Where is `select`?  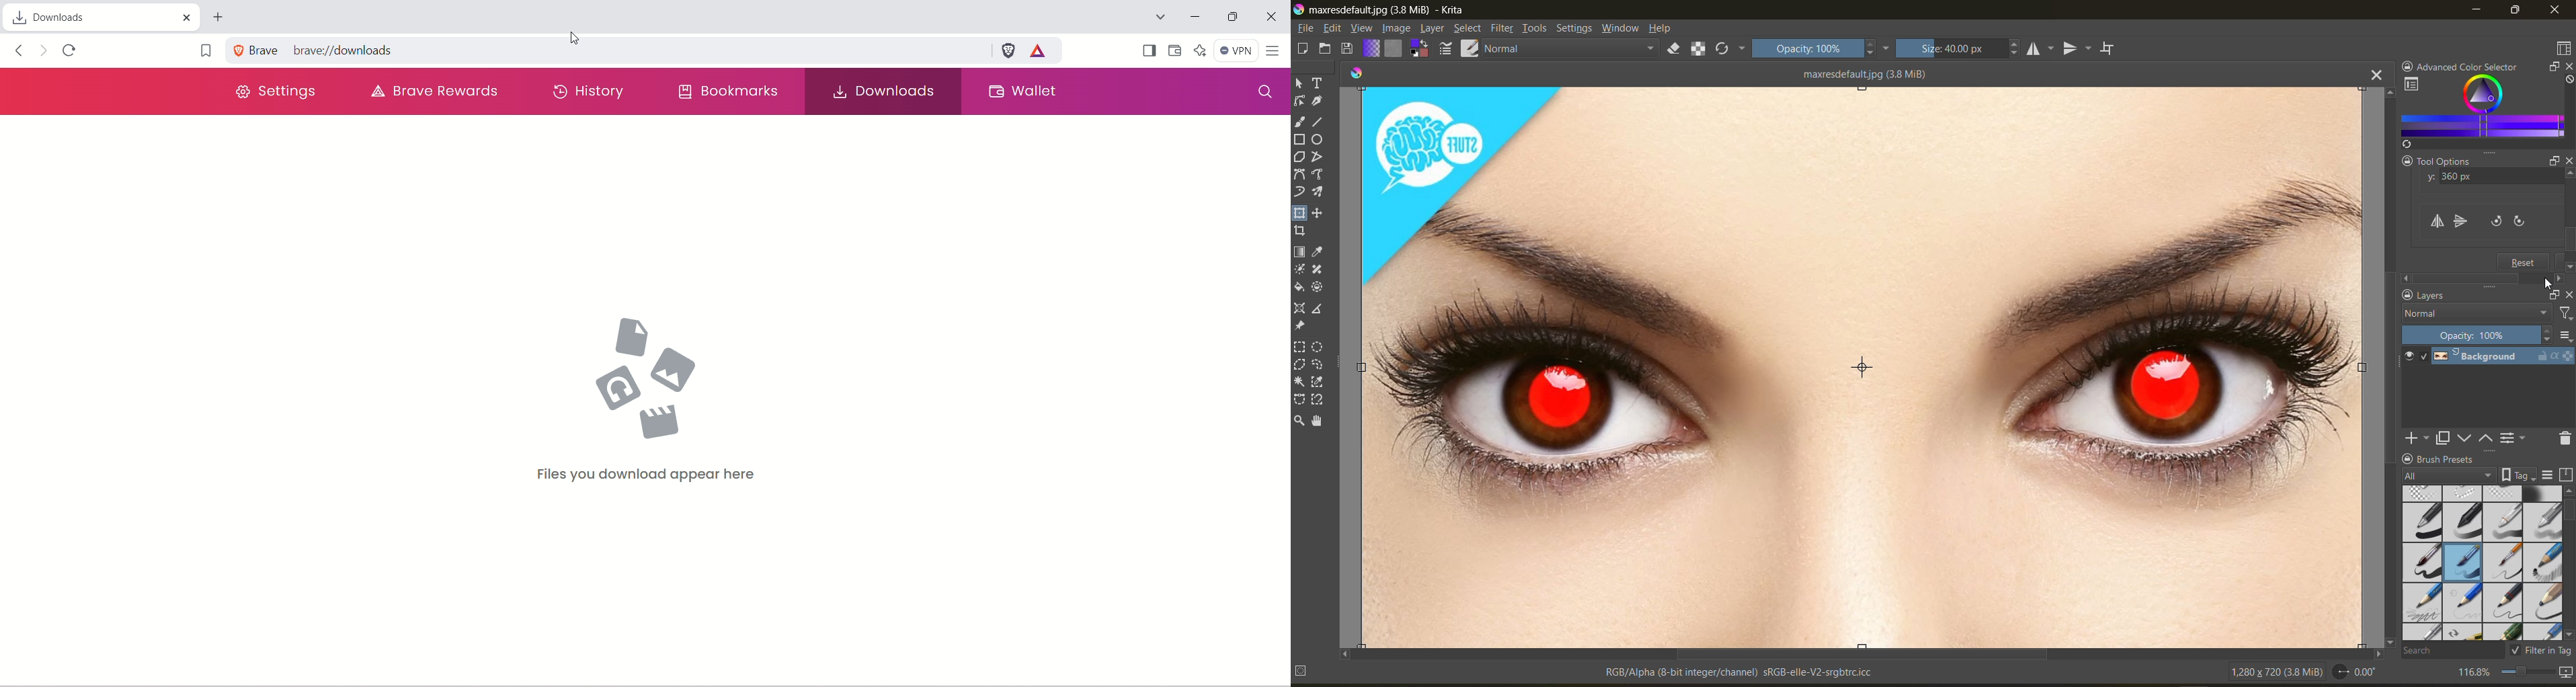
select is located at coordinates (1468, 29).